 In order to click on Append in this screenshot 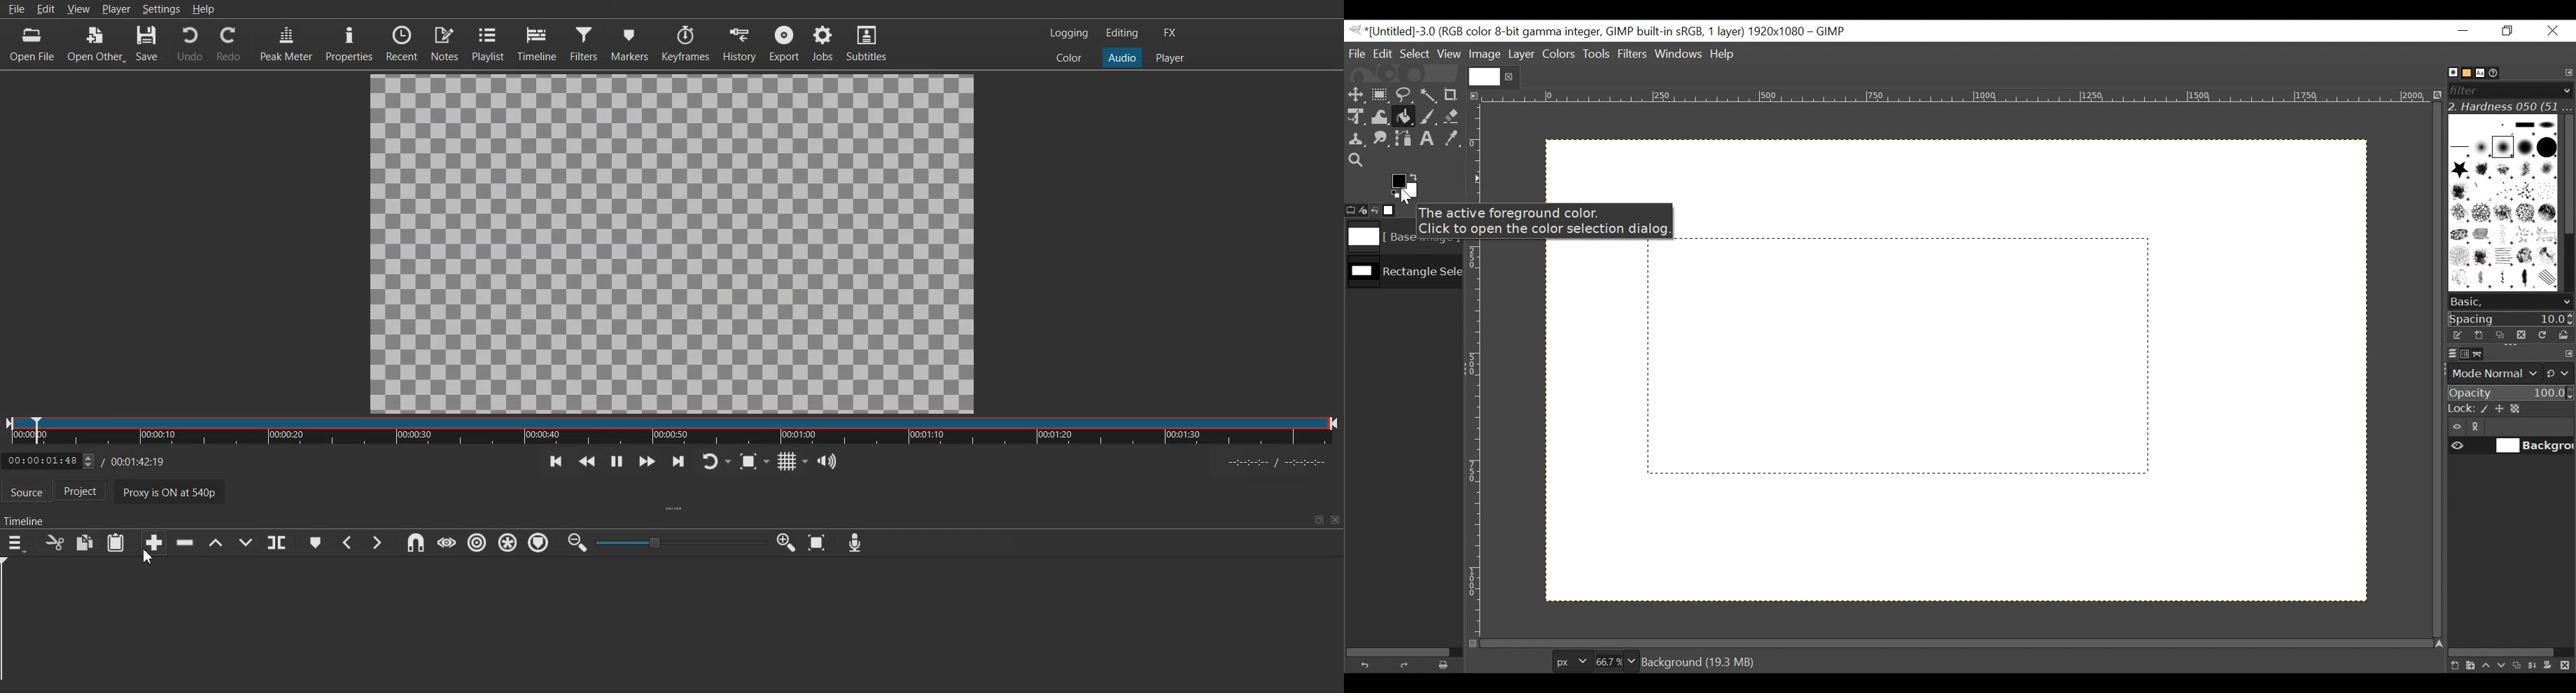, I will do `click(153, 542)`.